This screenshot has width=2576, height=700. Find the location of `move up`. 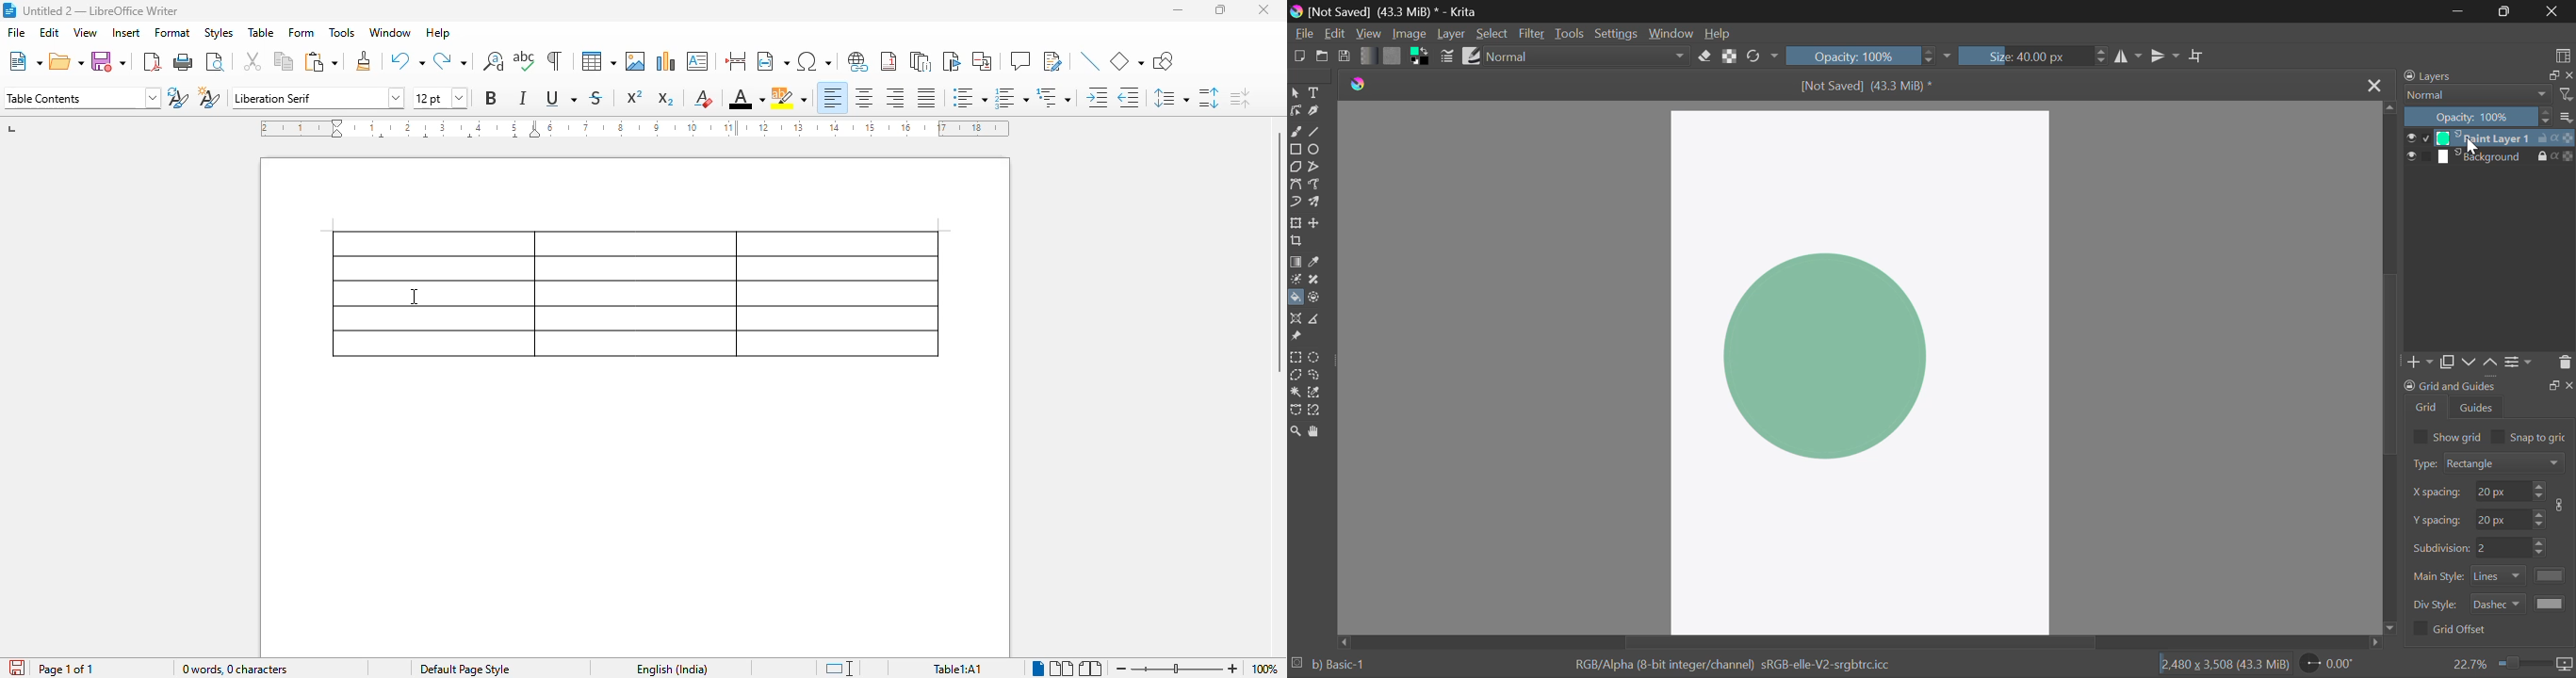

move up is located at coordinates (2387, 109).